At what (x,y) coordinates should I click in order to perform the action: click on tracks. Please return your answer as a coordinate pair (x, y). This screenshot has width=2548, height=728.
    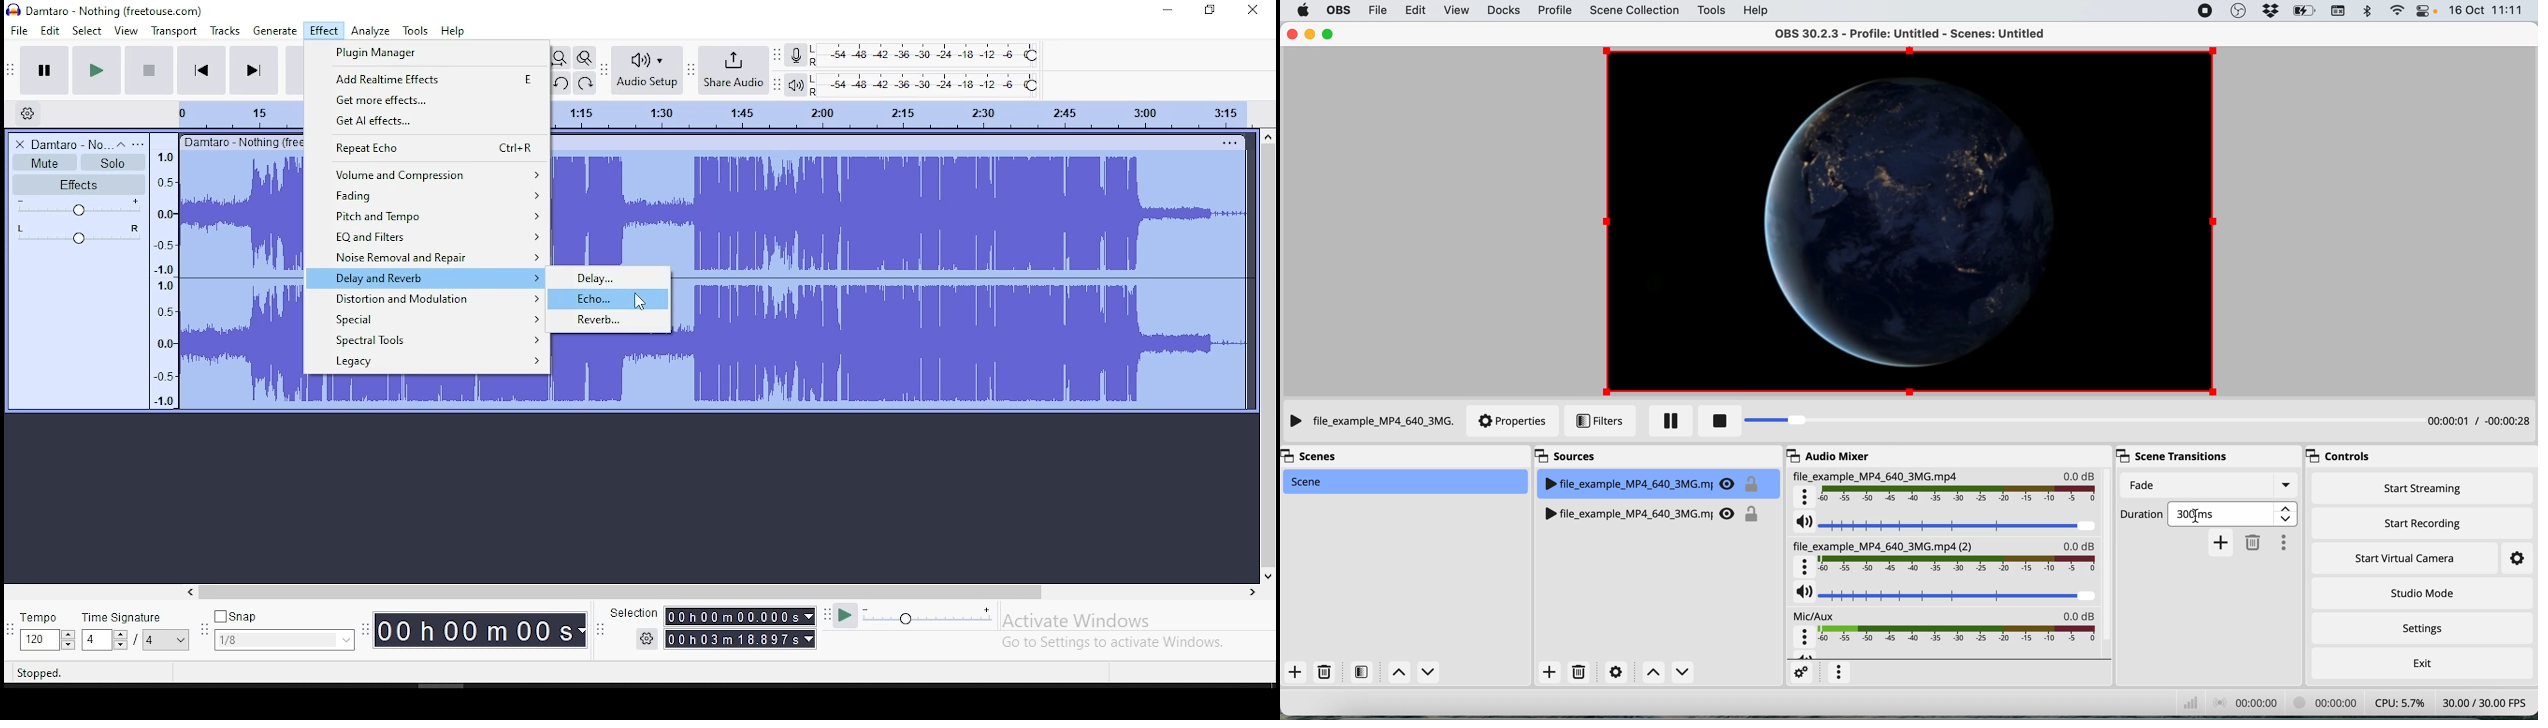
    Looking at the image, I should click on (224, 31).